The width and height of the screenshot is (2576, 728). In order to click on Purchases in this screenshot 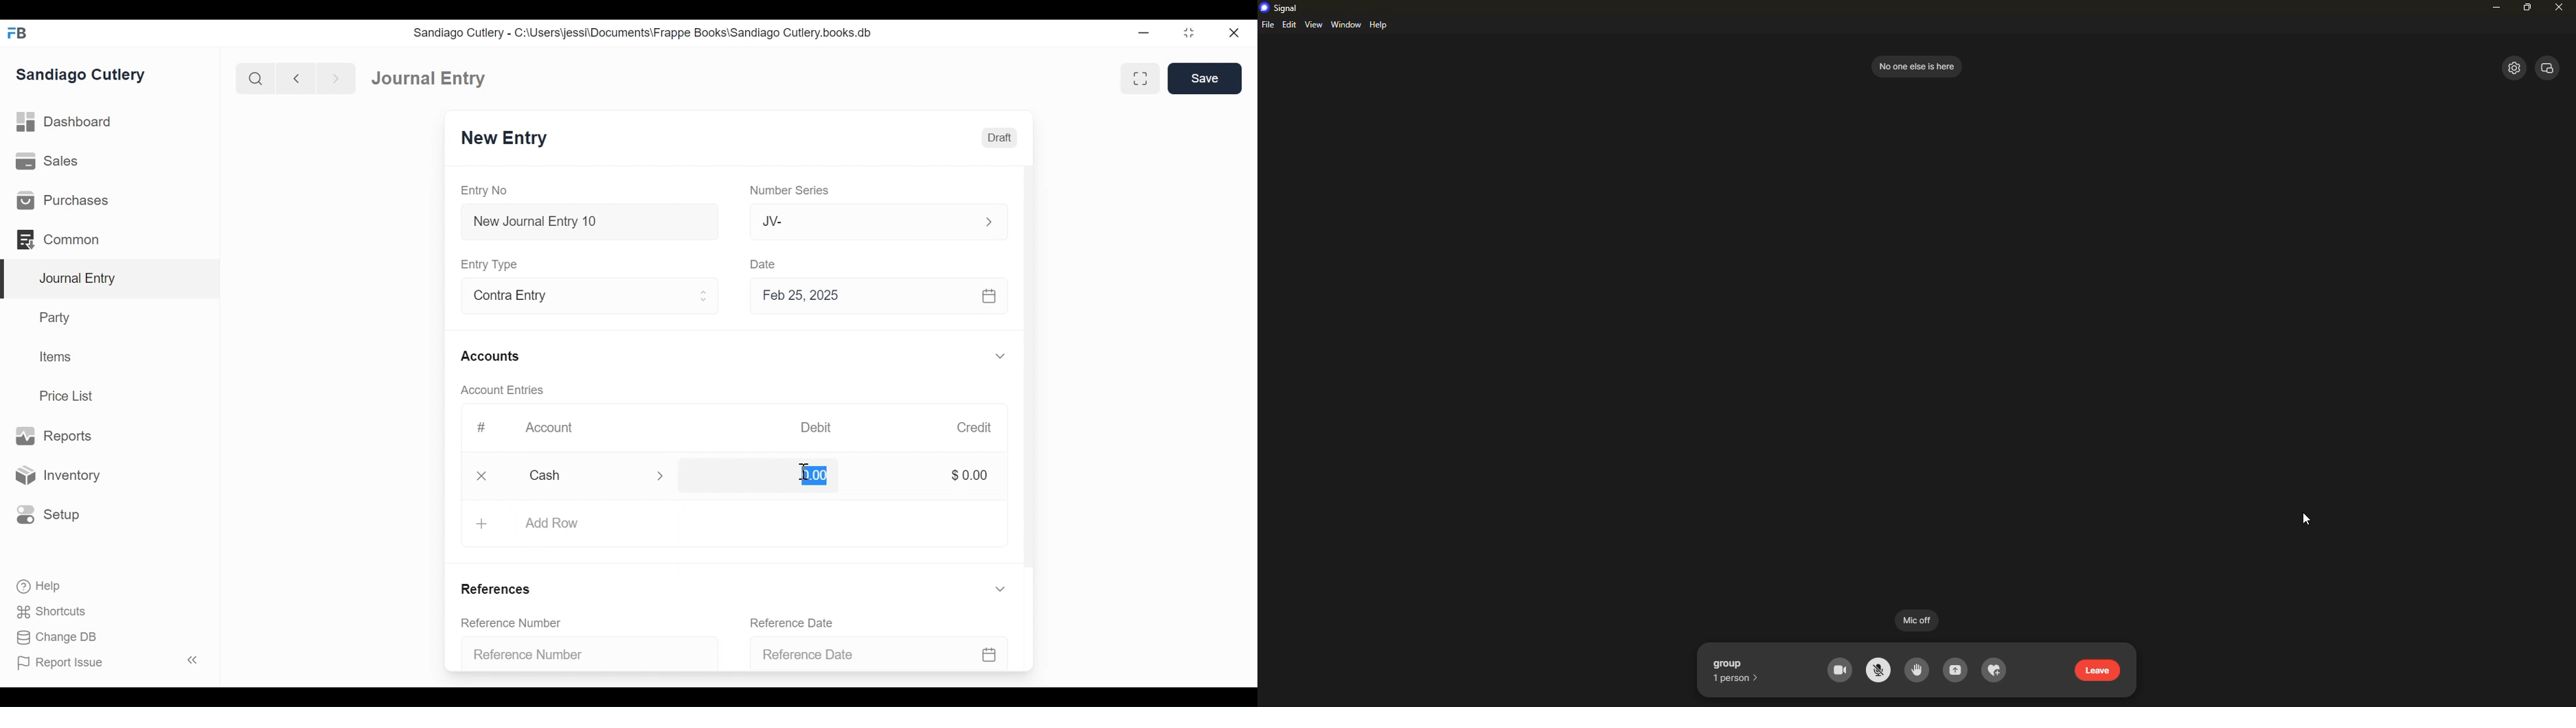, I will do `click(63, 201)`.